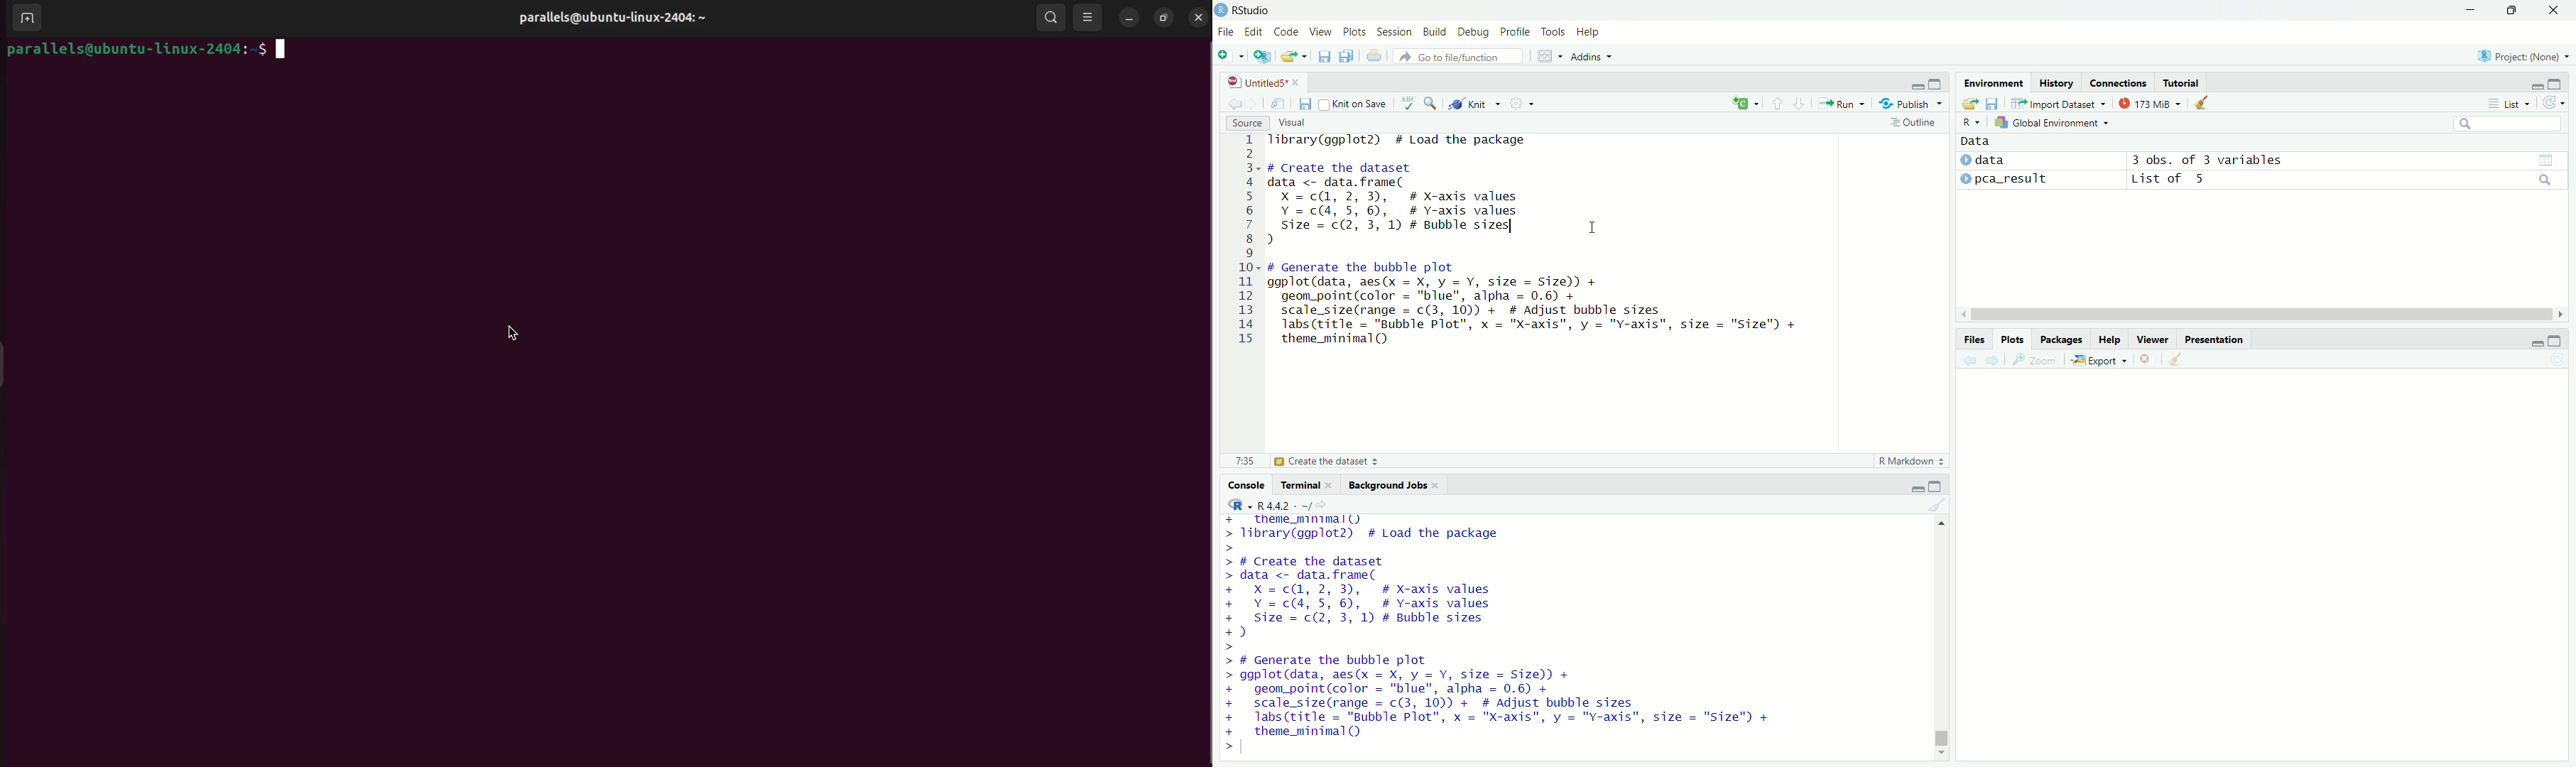  I want to click on maximize, so click(2509, 11).